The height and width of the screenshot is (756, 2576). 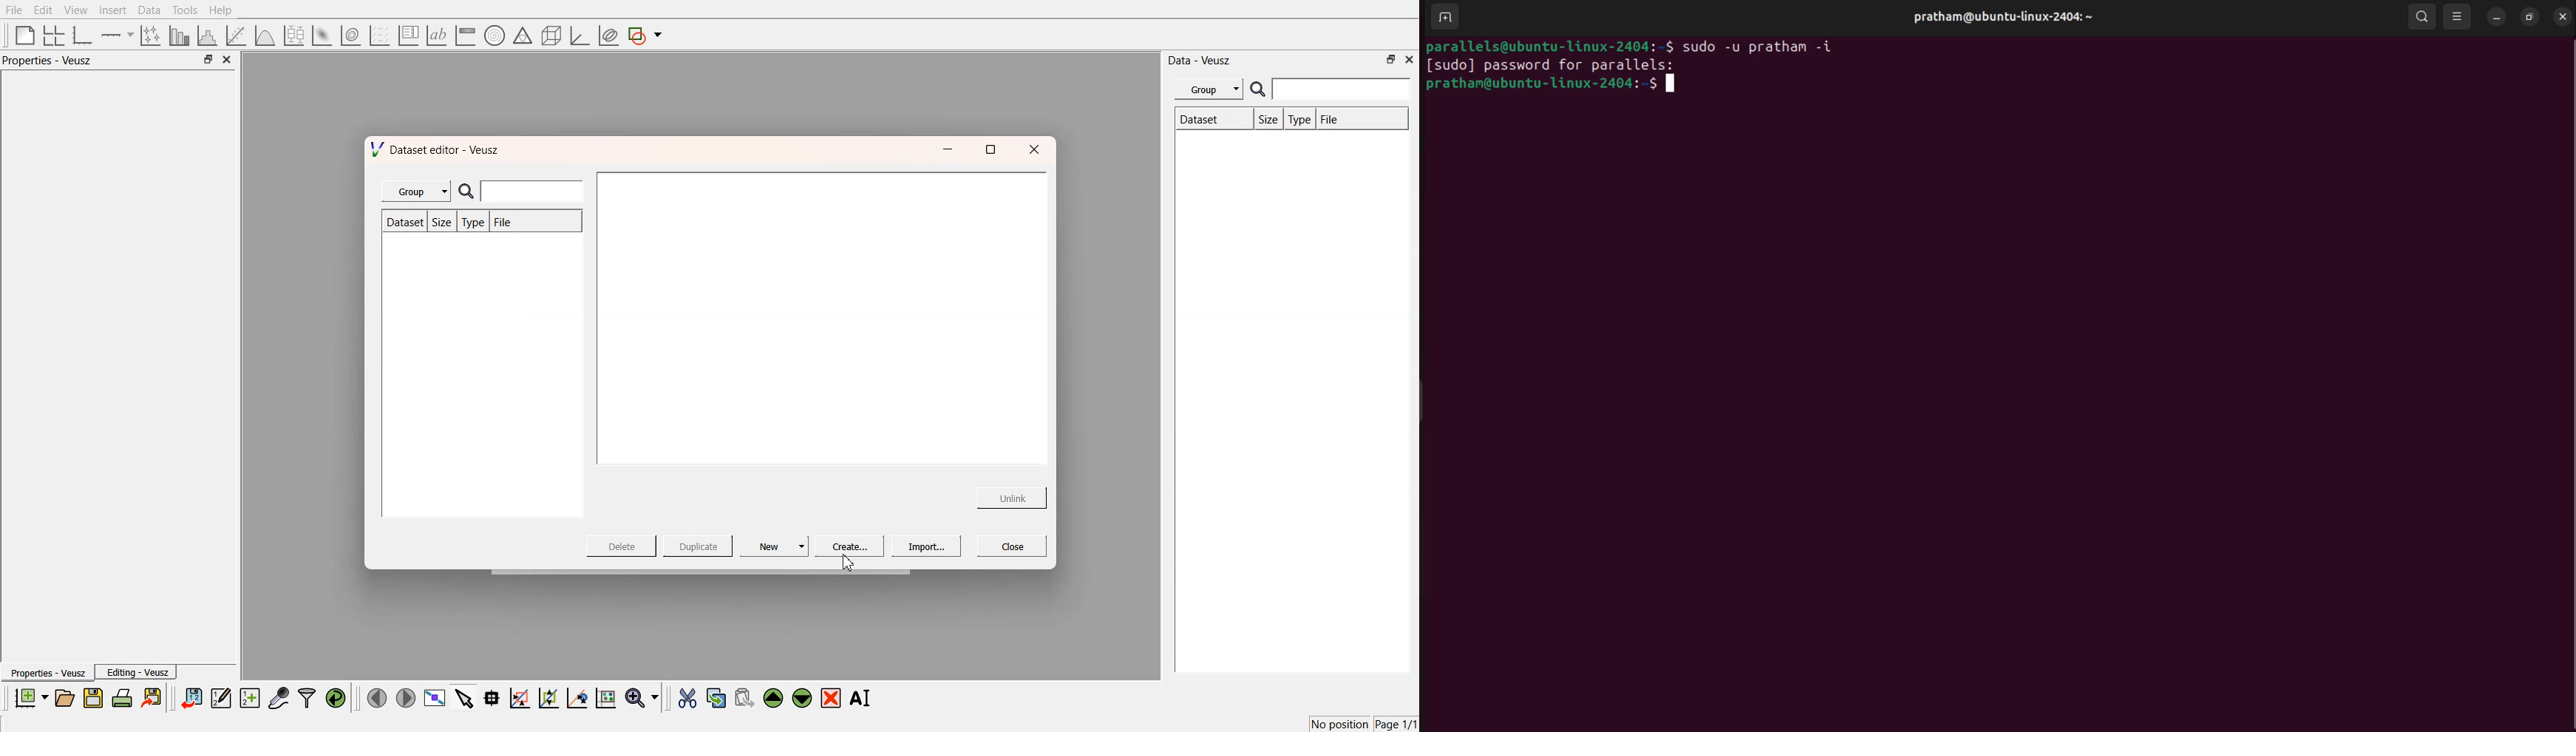 What do you see at coordinates (1260, 89) in the screenshot?
I see `search icon` at bounding box center [1260, 89].